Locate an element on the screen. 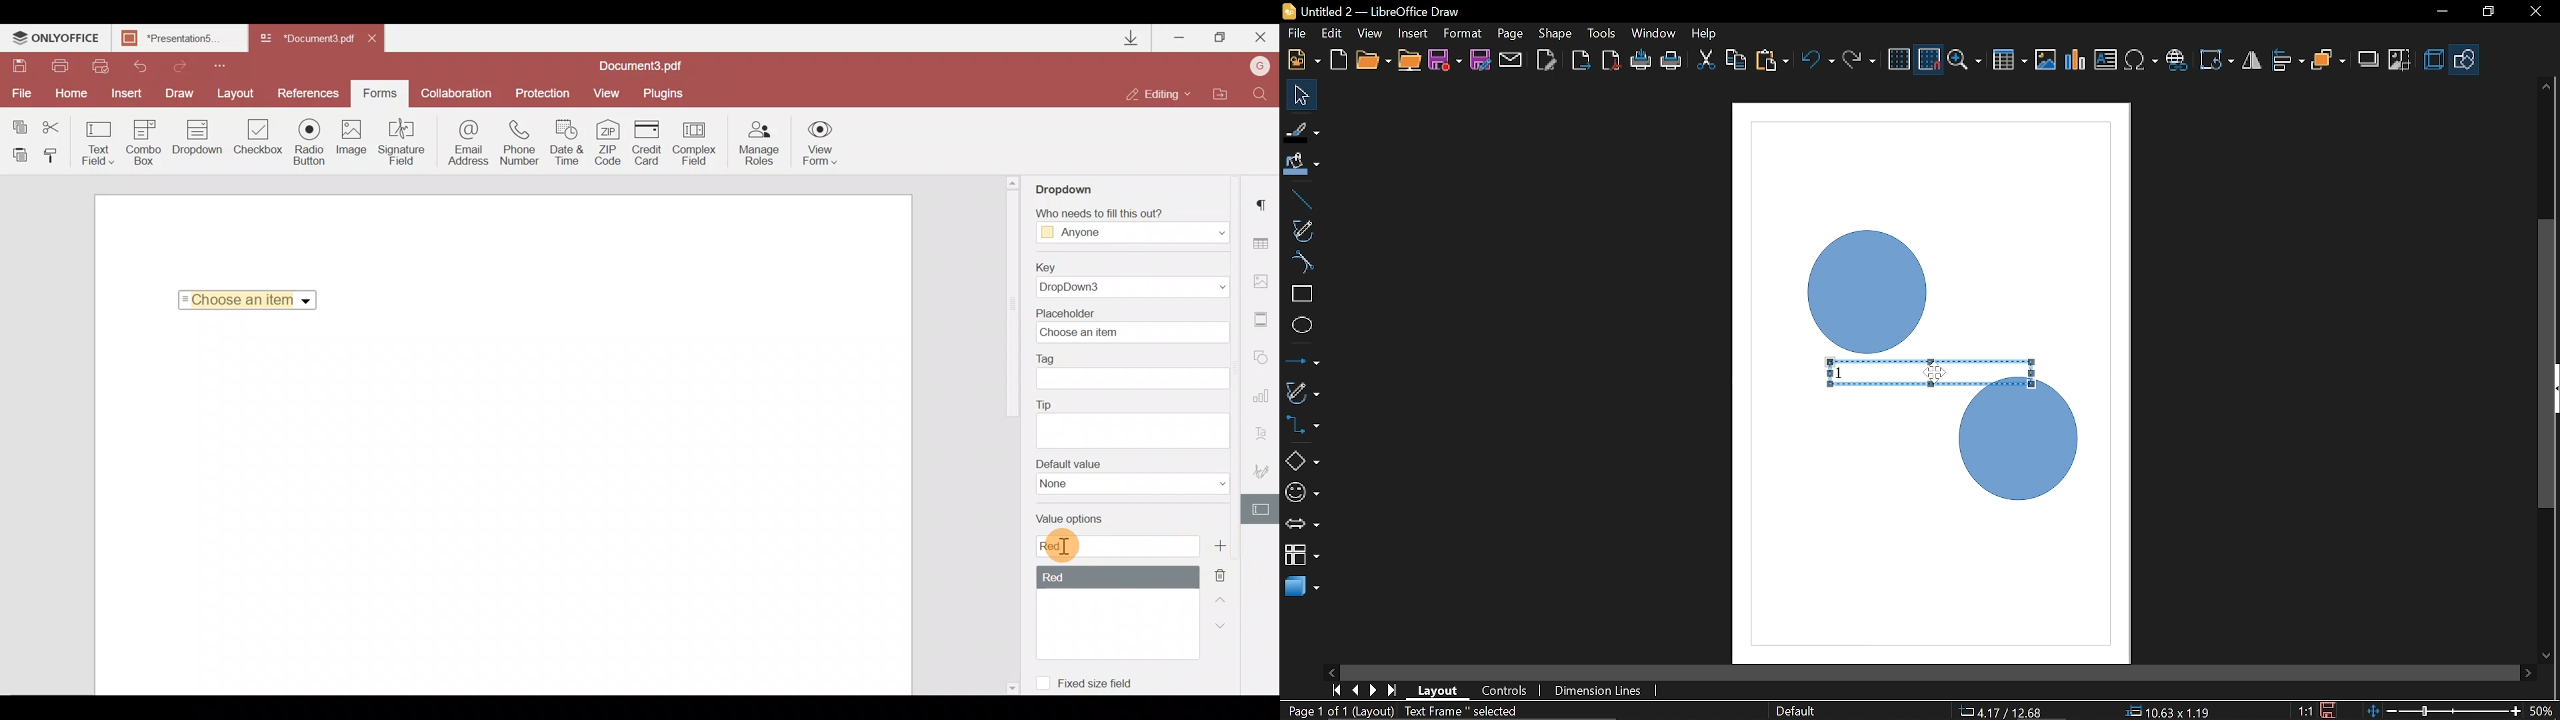  Previous page is located at coordinates (1357, 690).